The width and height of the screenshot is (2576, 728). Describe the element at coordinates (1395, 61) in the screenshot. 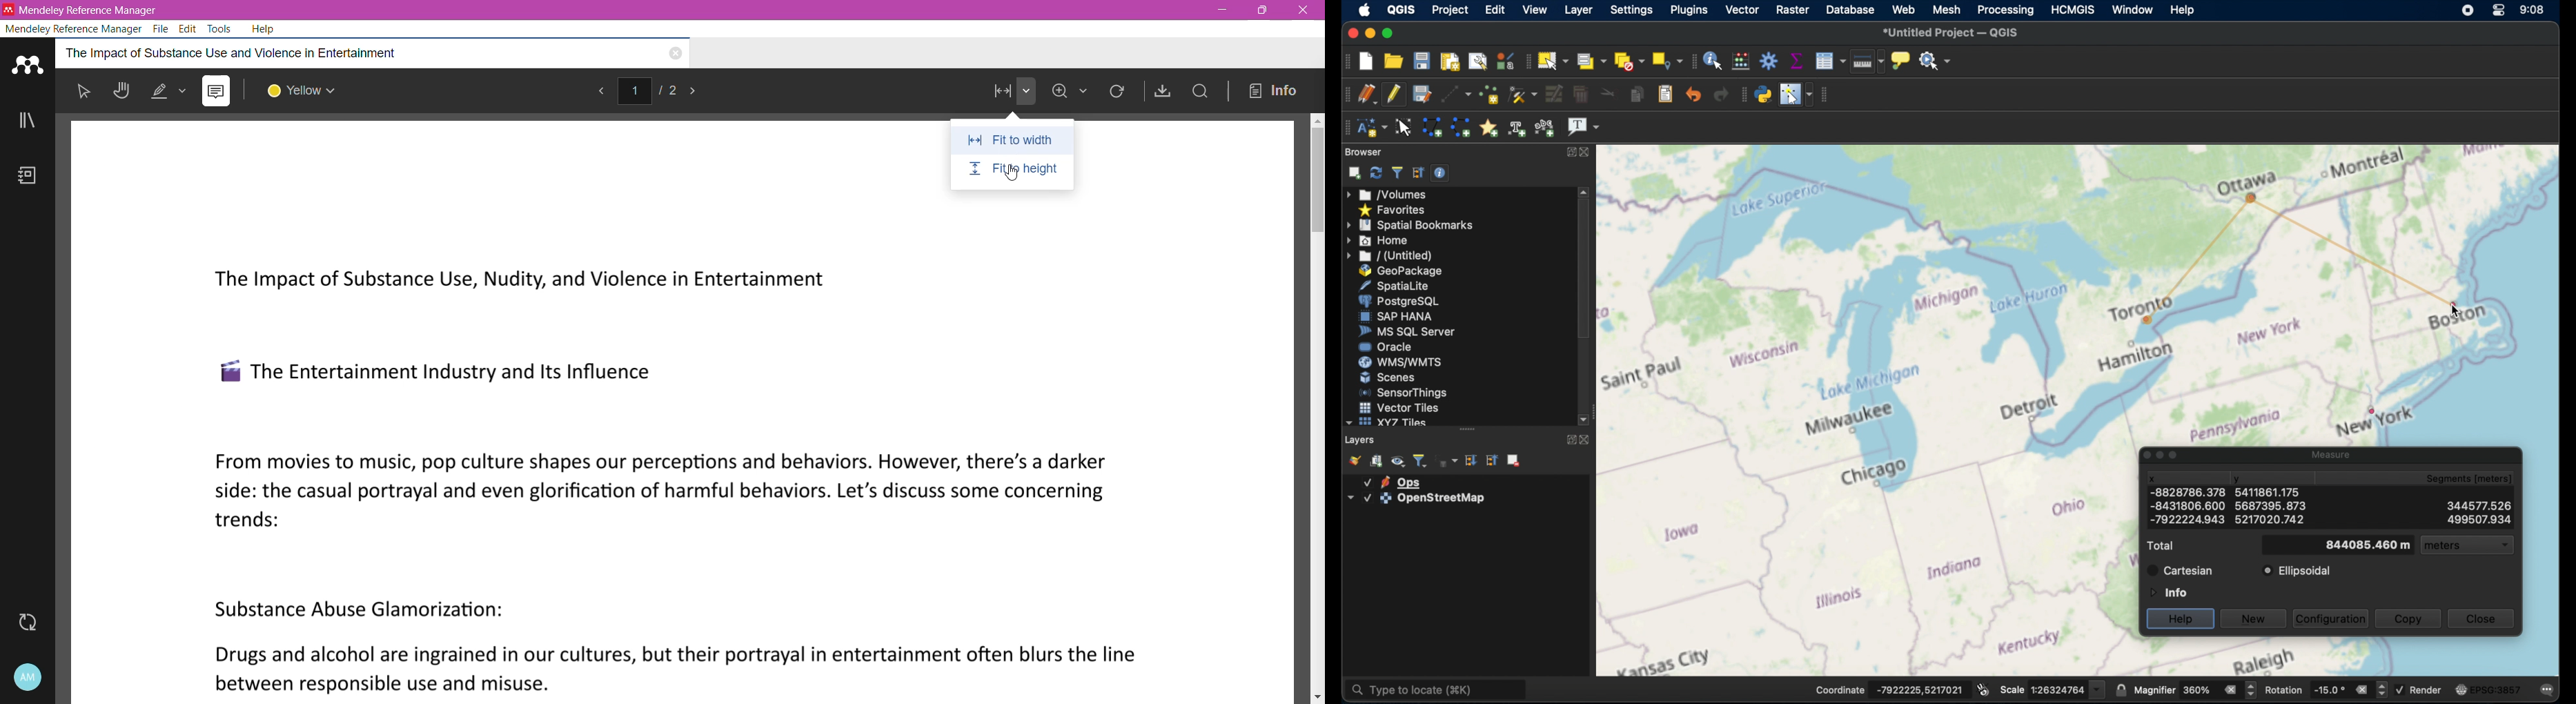

I see `open project` at that location.